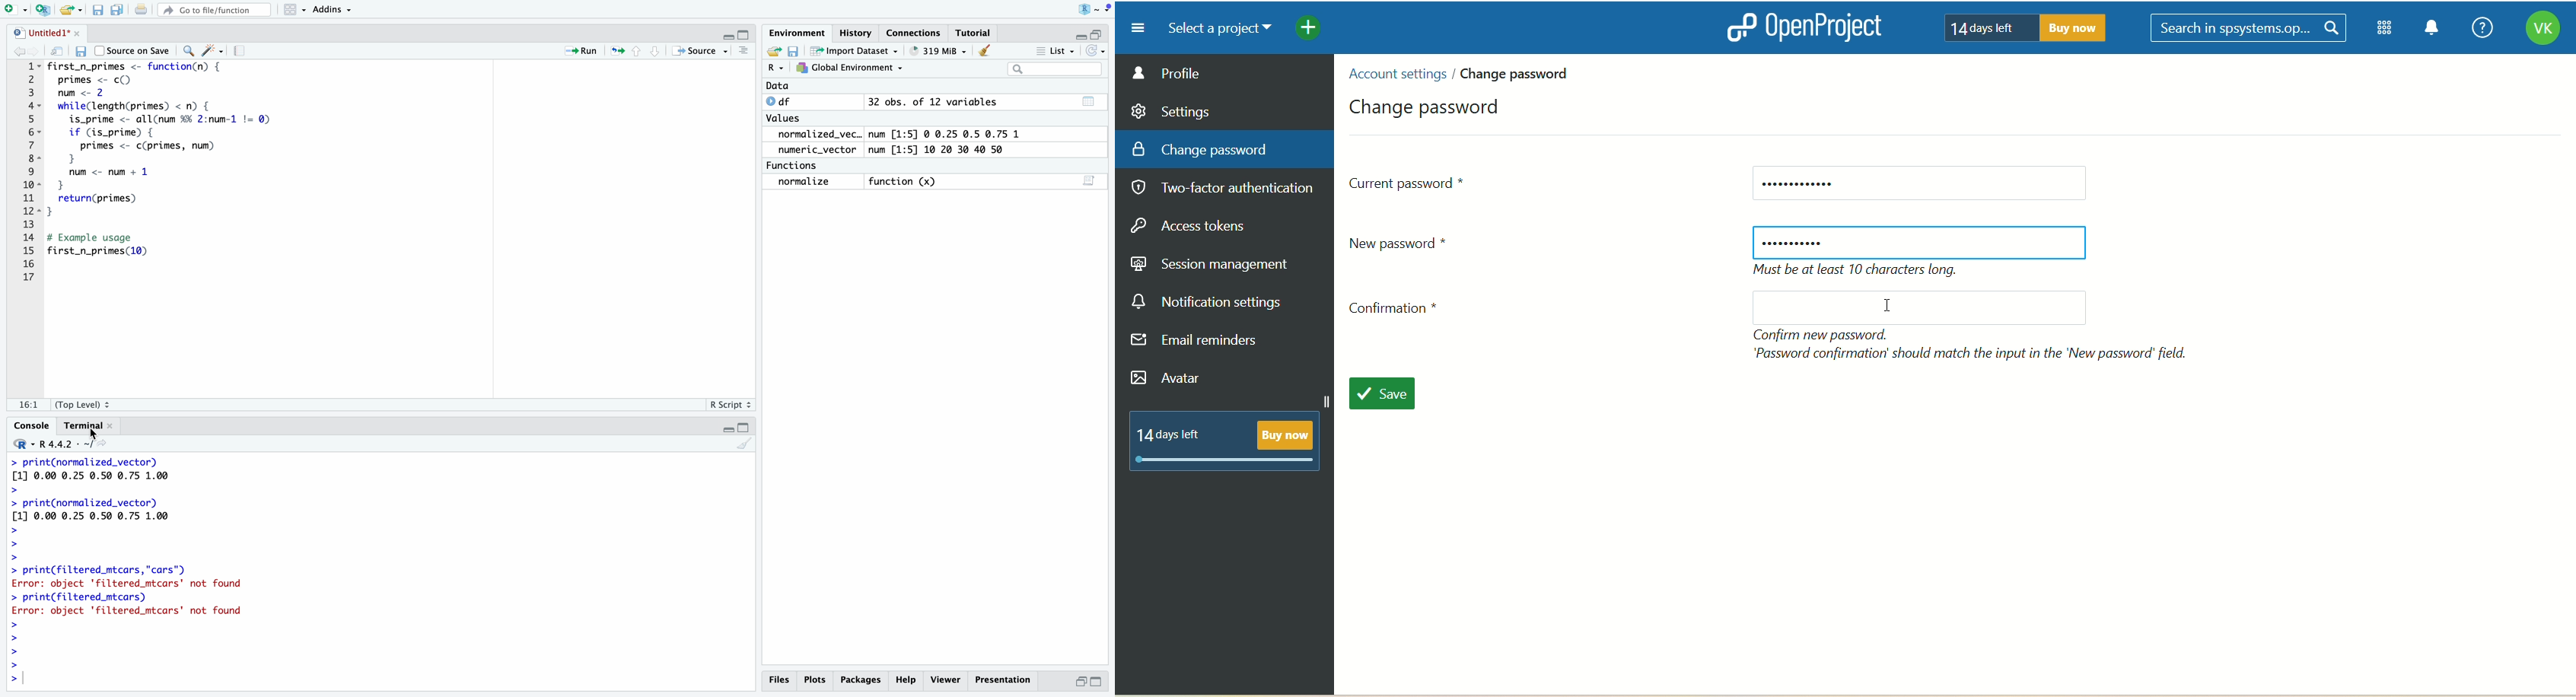 The height and width of the screenshot is (700, 2576). What do you see at coordinates (1085, 8) in the screenshot?
I see `user` at bounding box center [1085, 8].